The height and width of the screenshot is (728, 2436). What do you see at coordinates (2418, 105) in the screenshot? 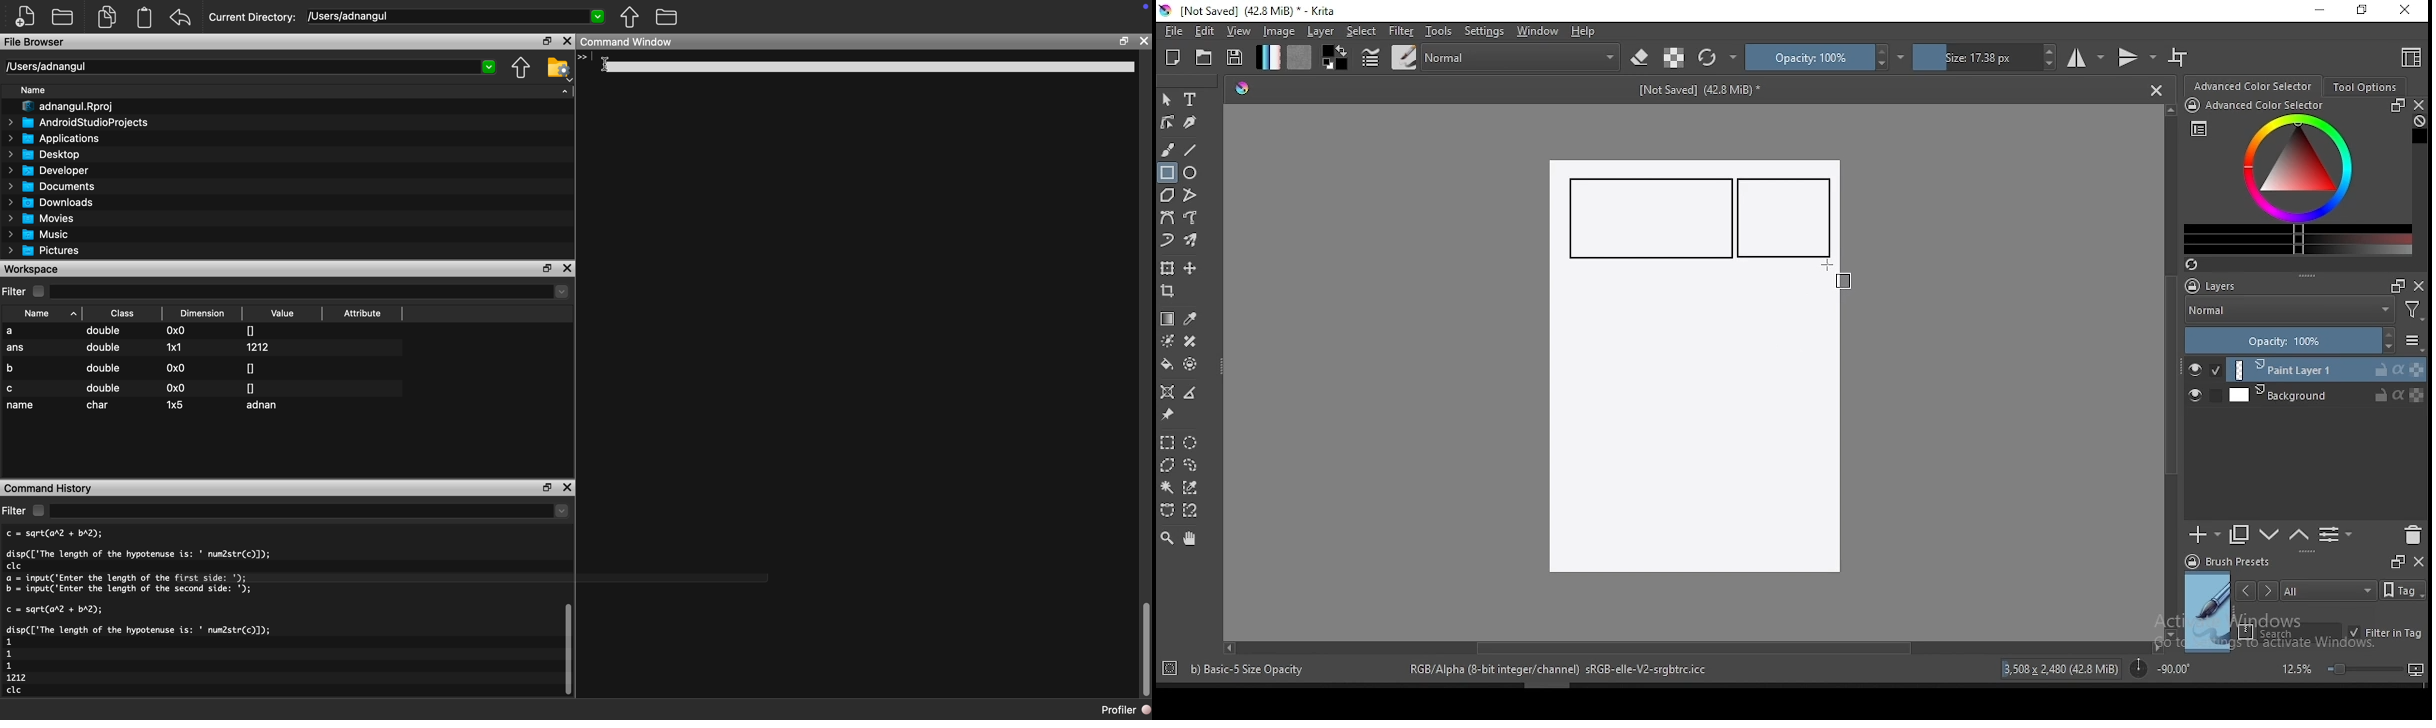
I see `close docker` at bounding box center [2418, 105].